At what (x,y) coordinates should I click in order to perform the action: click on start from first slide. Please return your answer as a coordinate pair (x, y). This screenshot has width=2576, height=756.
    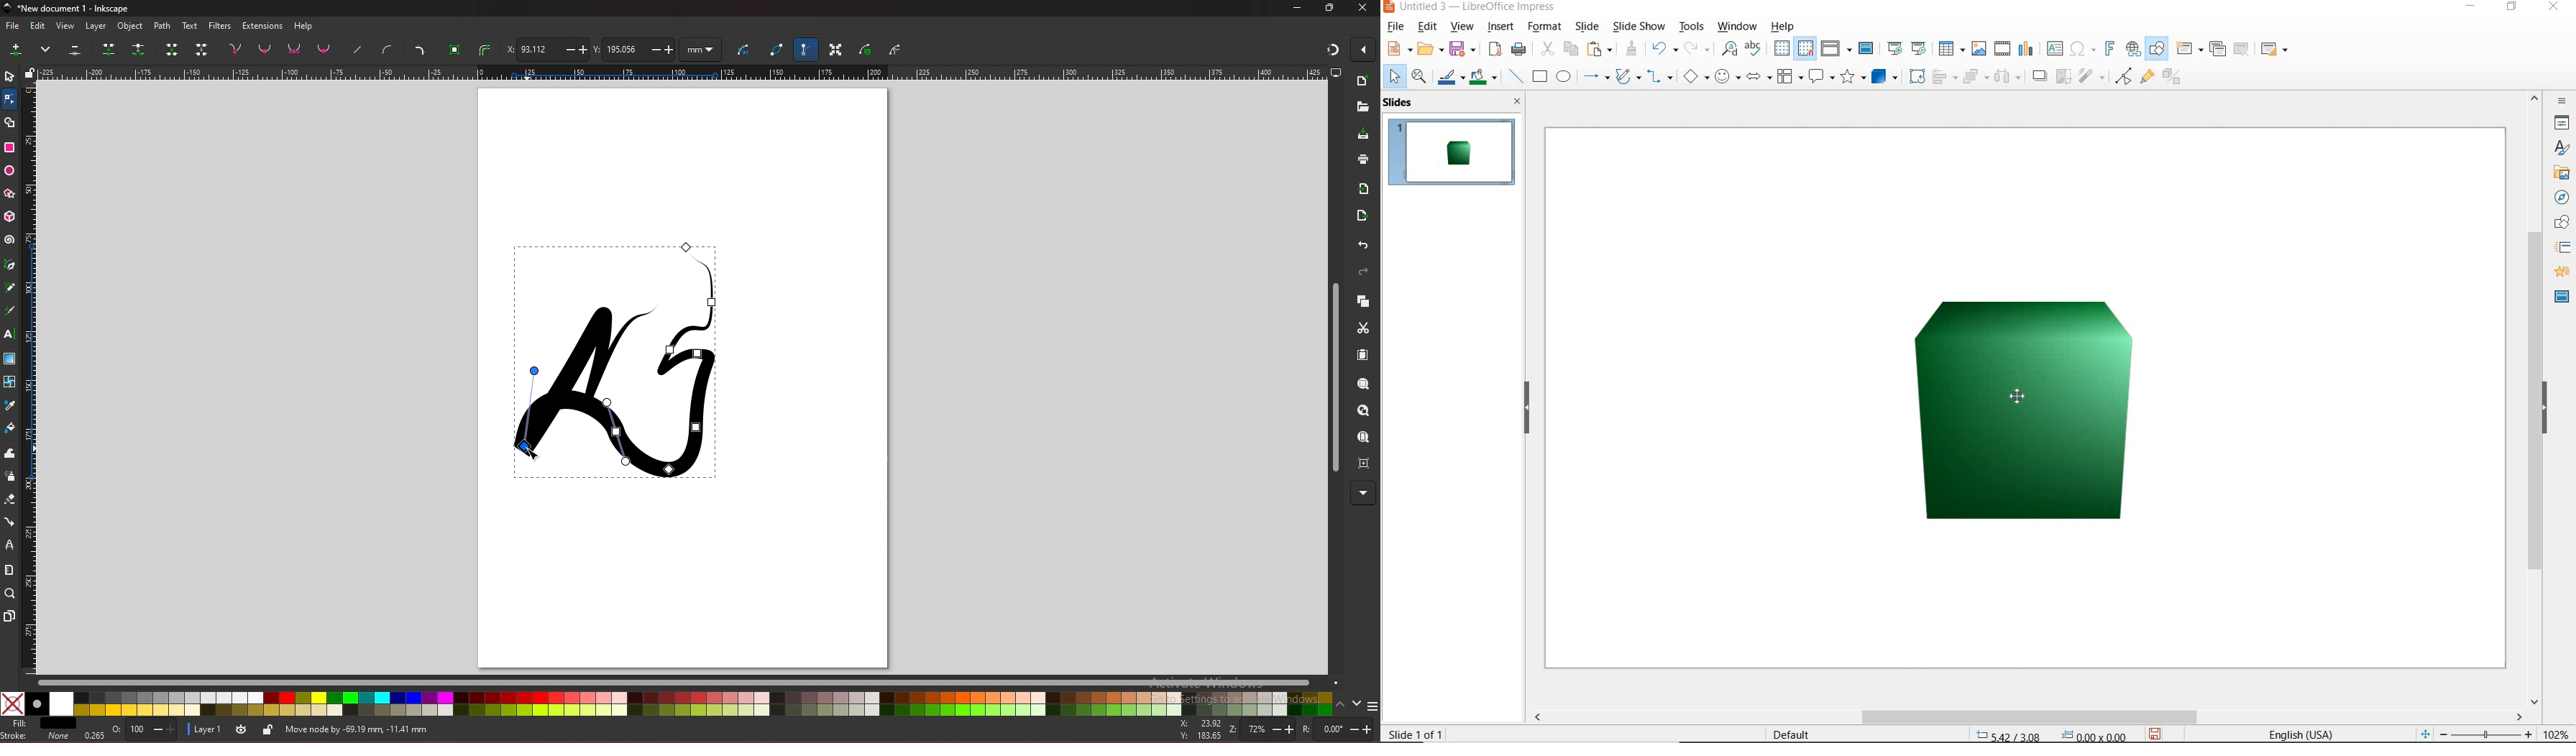
    Looking at the image, I should click on (1897, 48).